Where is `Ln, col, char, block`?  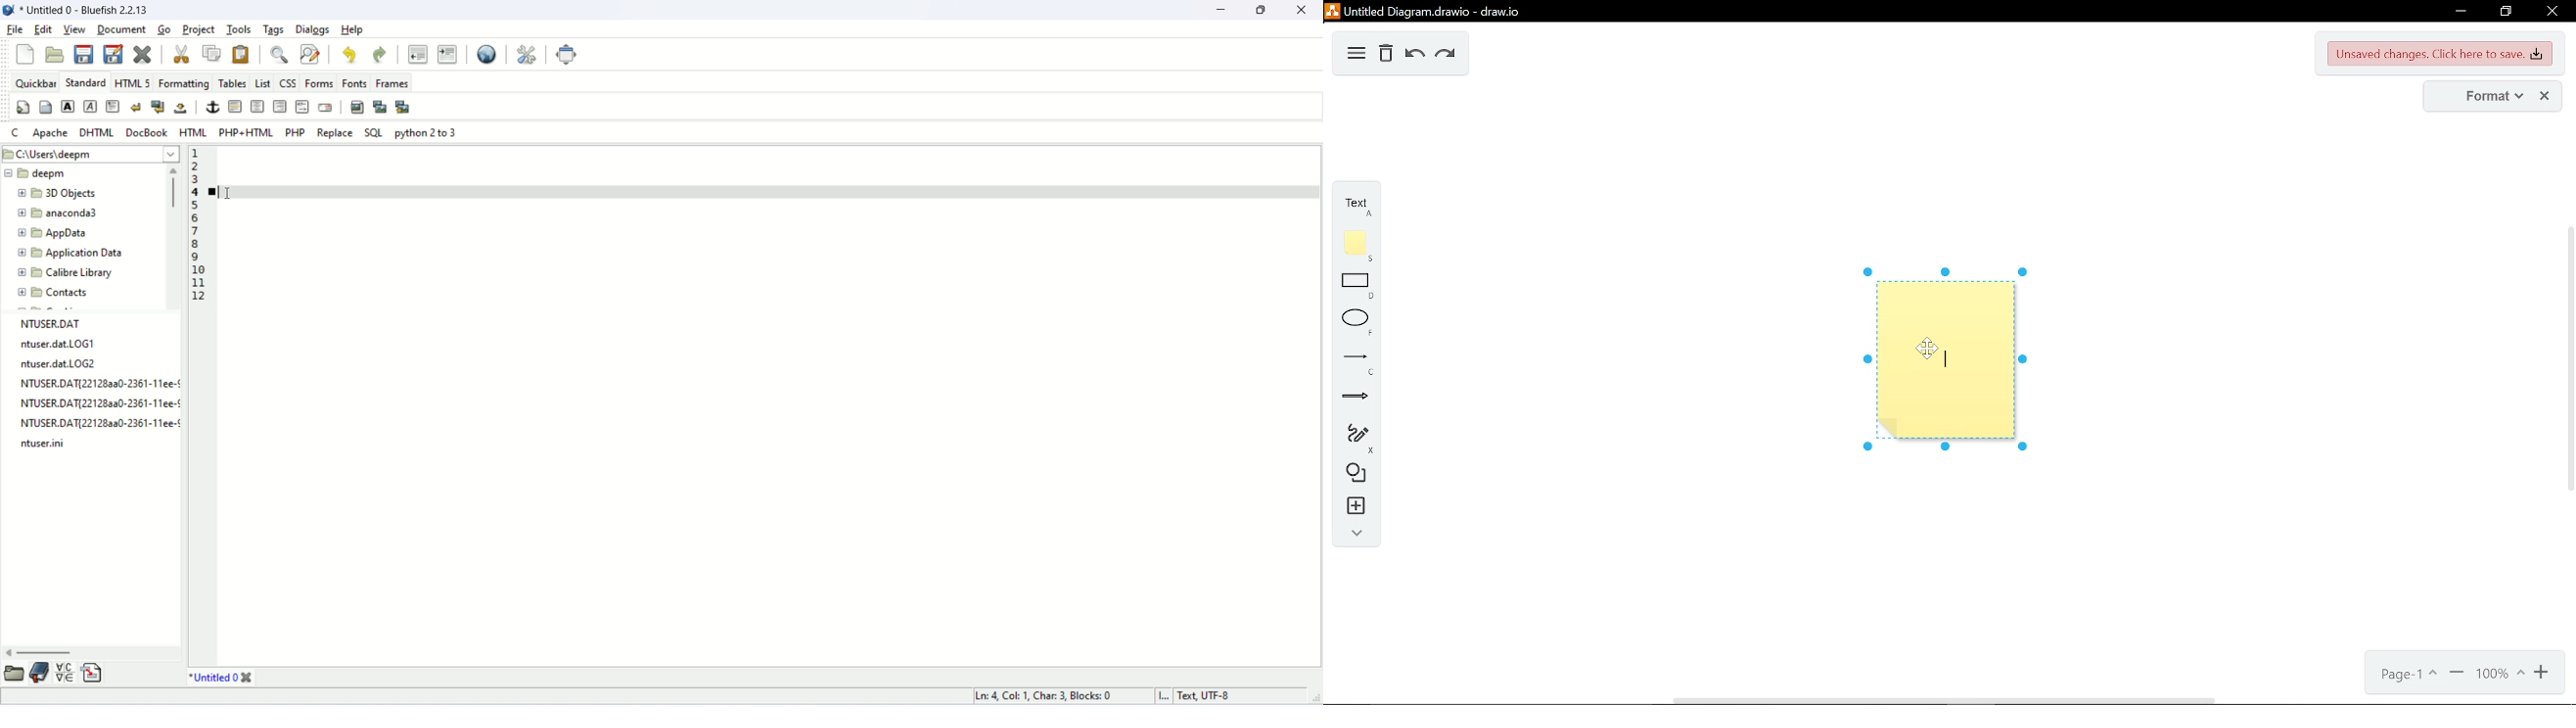
Ln, col, char, block is located at coordinates (1047, 697).